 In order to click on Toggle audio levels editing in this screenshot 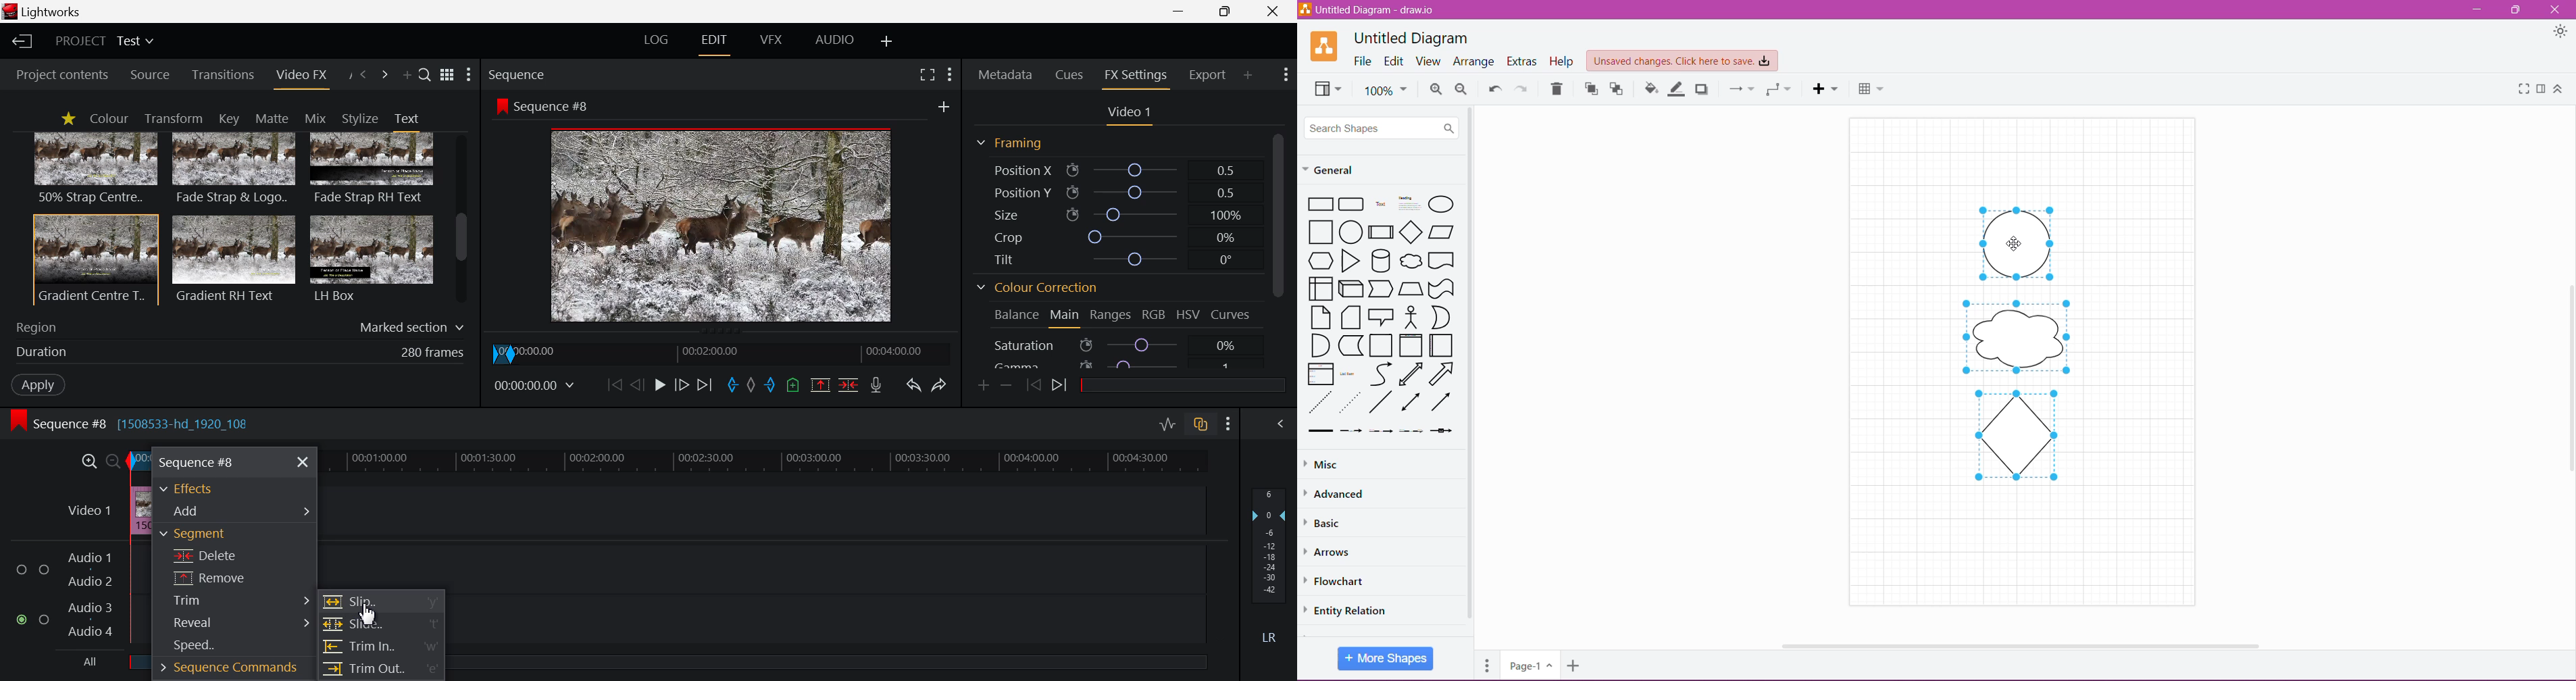, I will do `click(1170, 424)`.